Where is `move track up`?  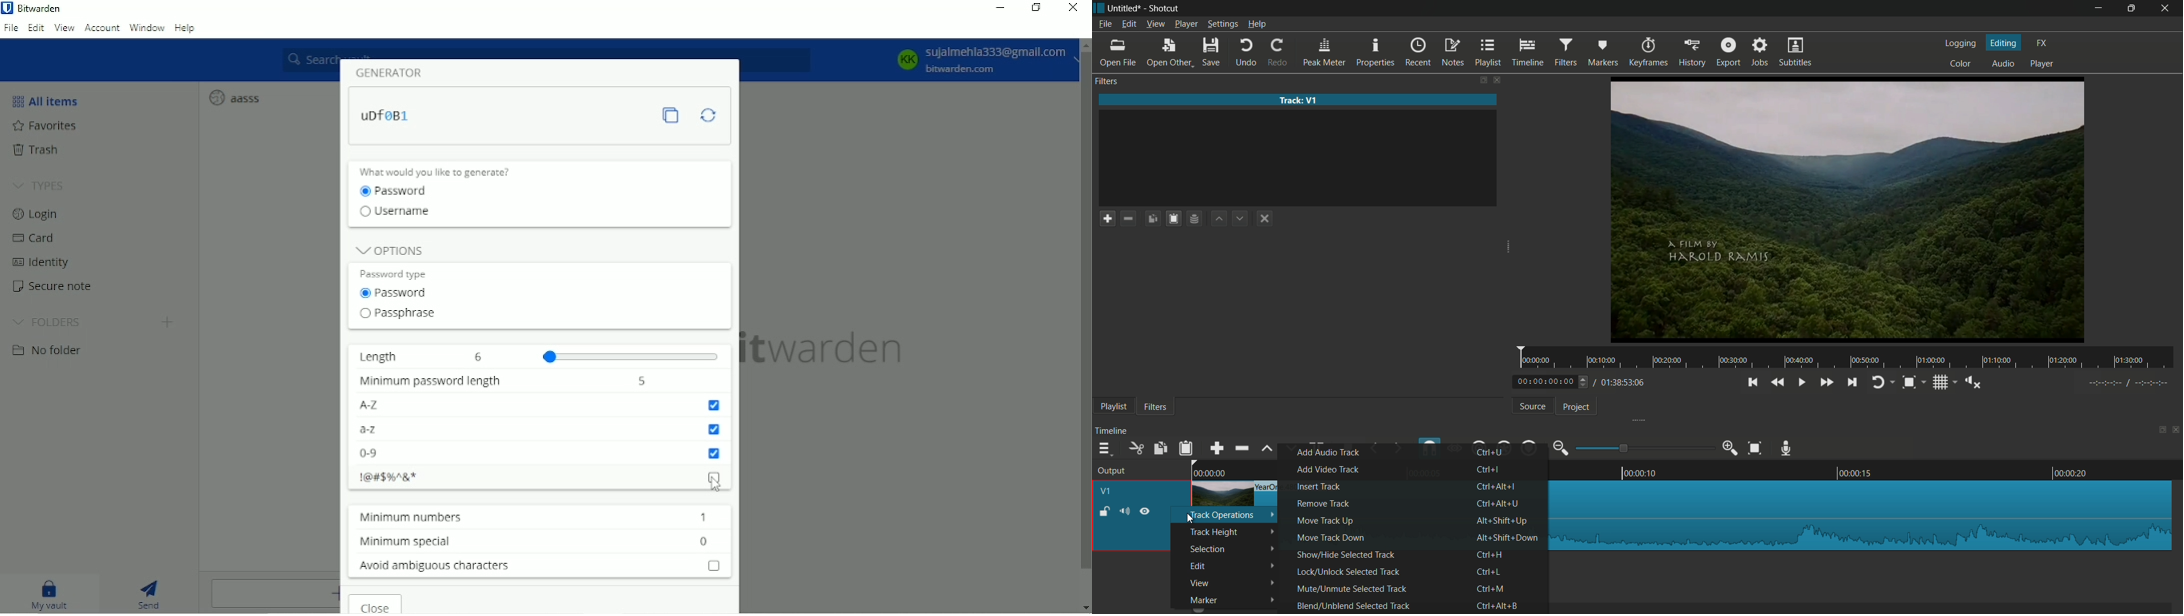
move track up is located at coordinates (1326, 521).